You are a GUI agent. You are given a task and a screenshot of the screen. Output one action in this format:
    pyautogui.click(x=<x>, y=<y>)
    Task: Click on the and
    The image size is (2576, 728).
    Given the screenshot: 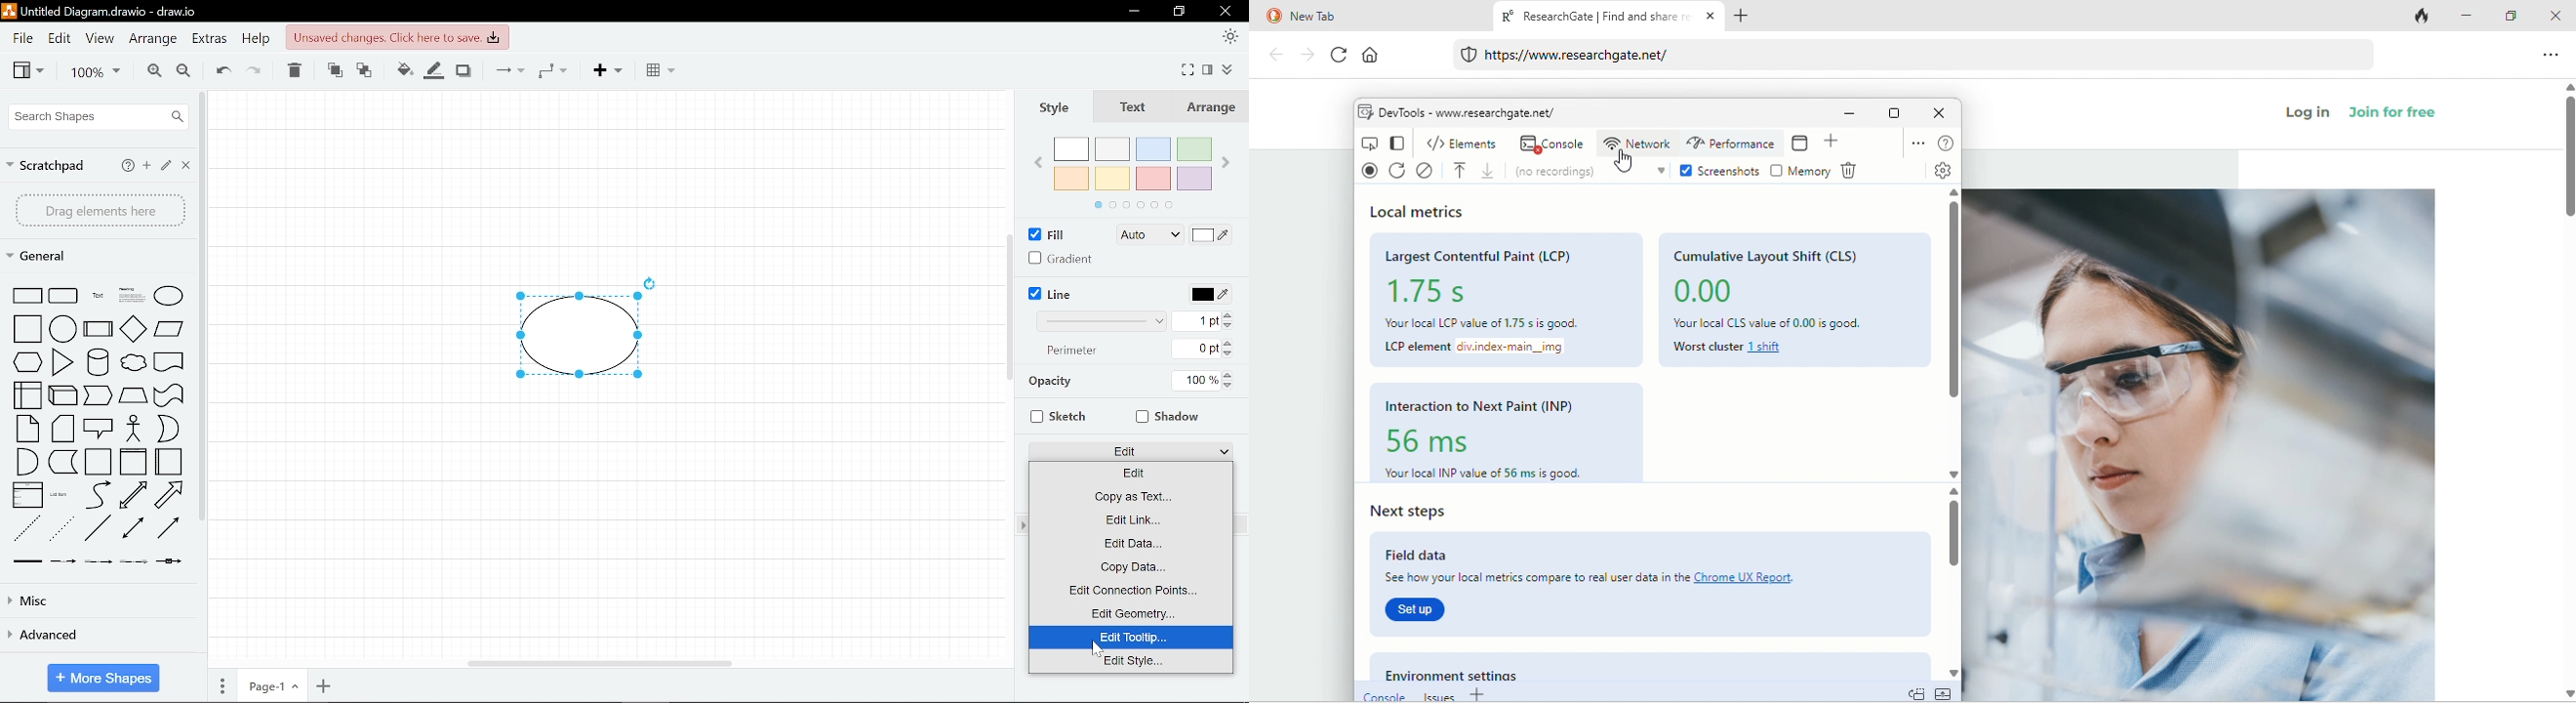 What is the action you would take?
    pyautogui.click(x=26, y=463)
    